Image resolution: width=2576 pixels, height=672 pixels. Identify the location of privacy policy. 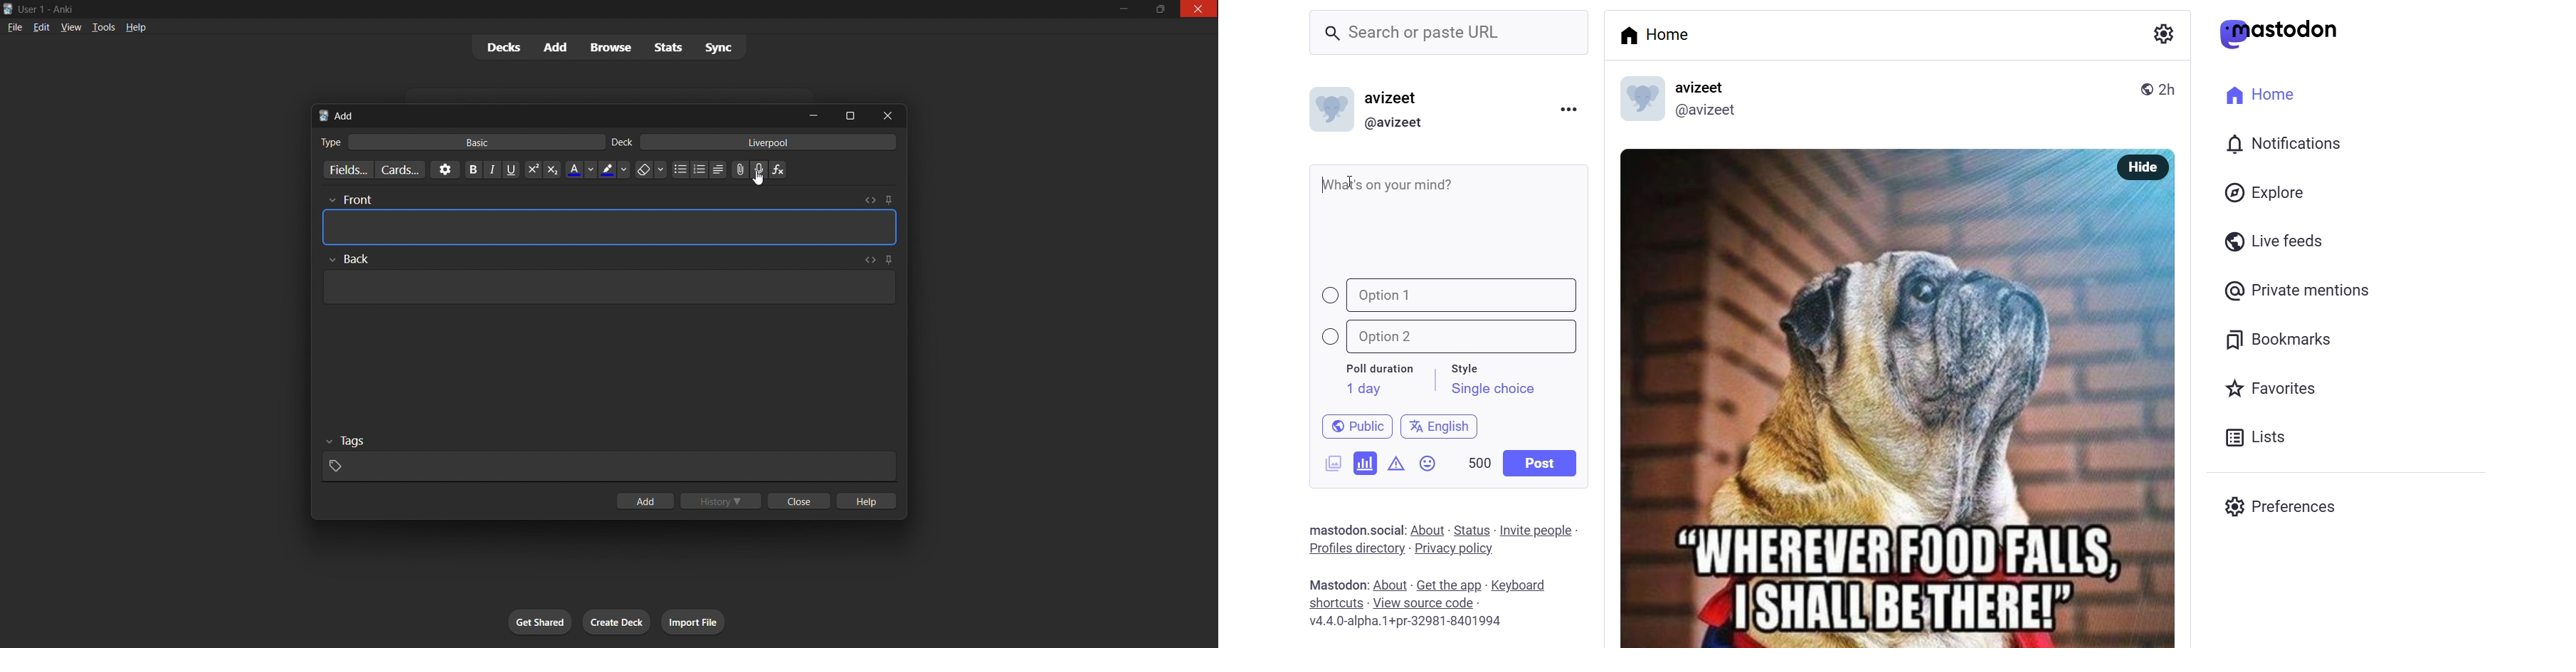
(1454, 550).